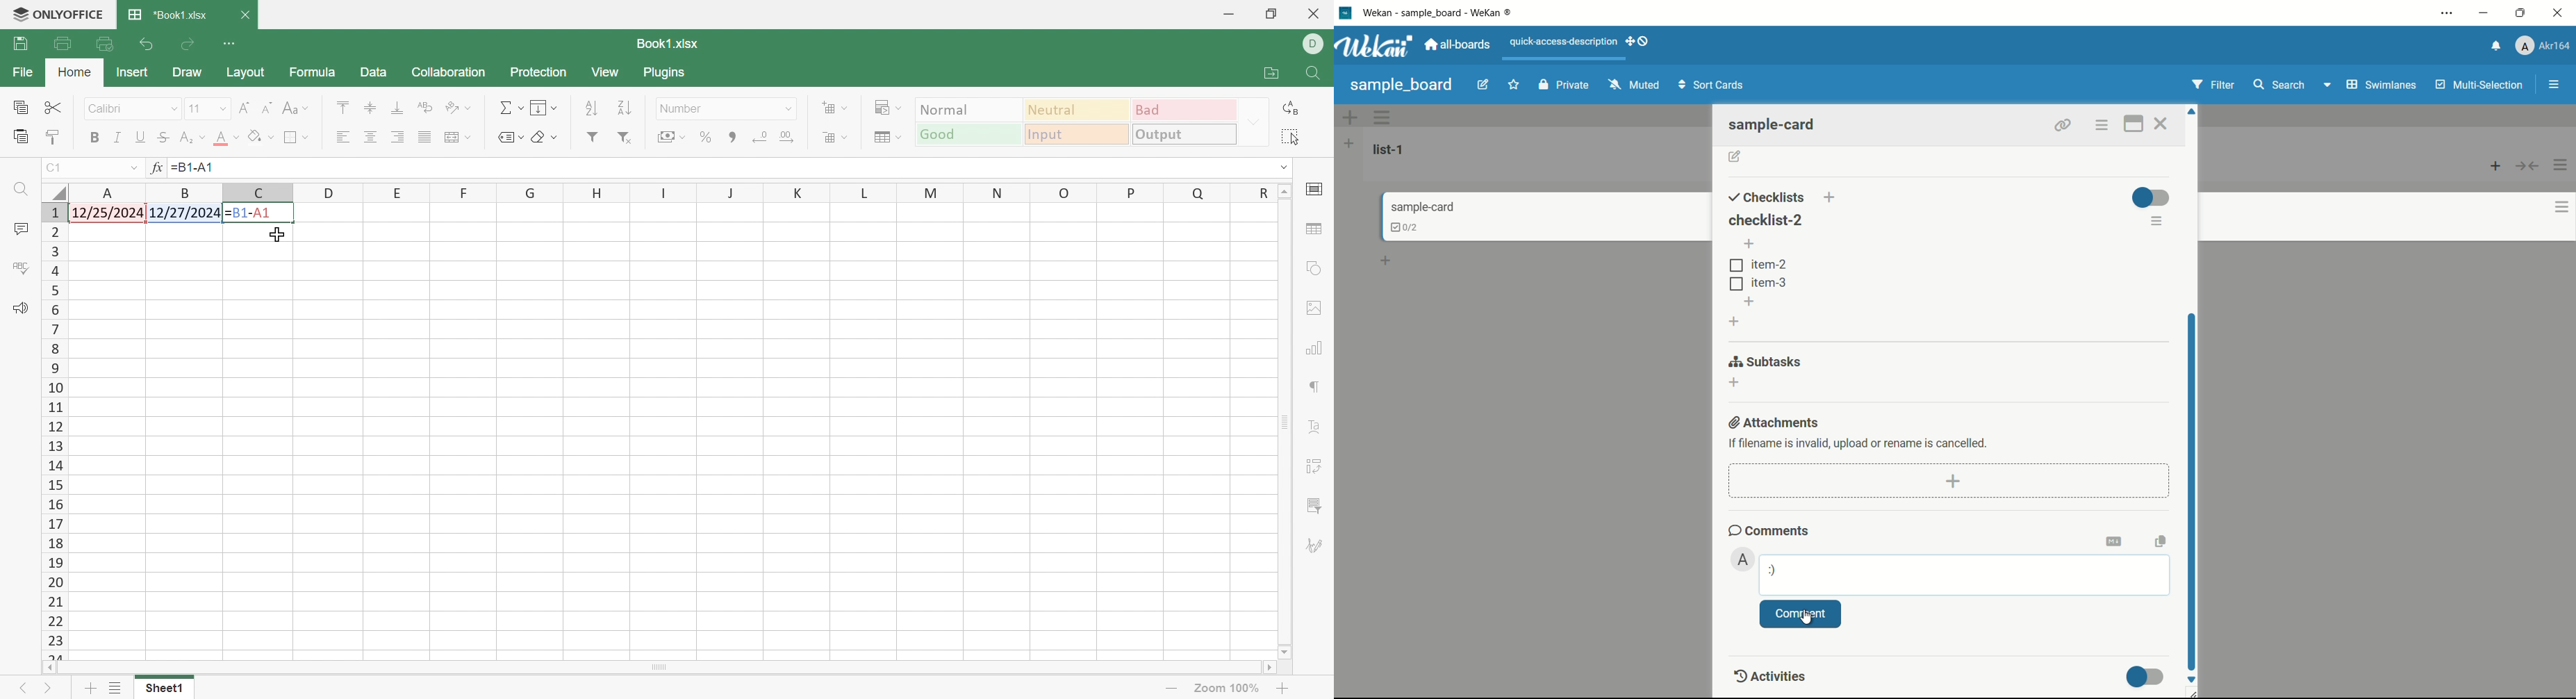  I want to click on Neutral, so click(1078, 109).